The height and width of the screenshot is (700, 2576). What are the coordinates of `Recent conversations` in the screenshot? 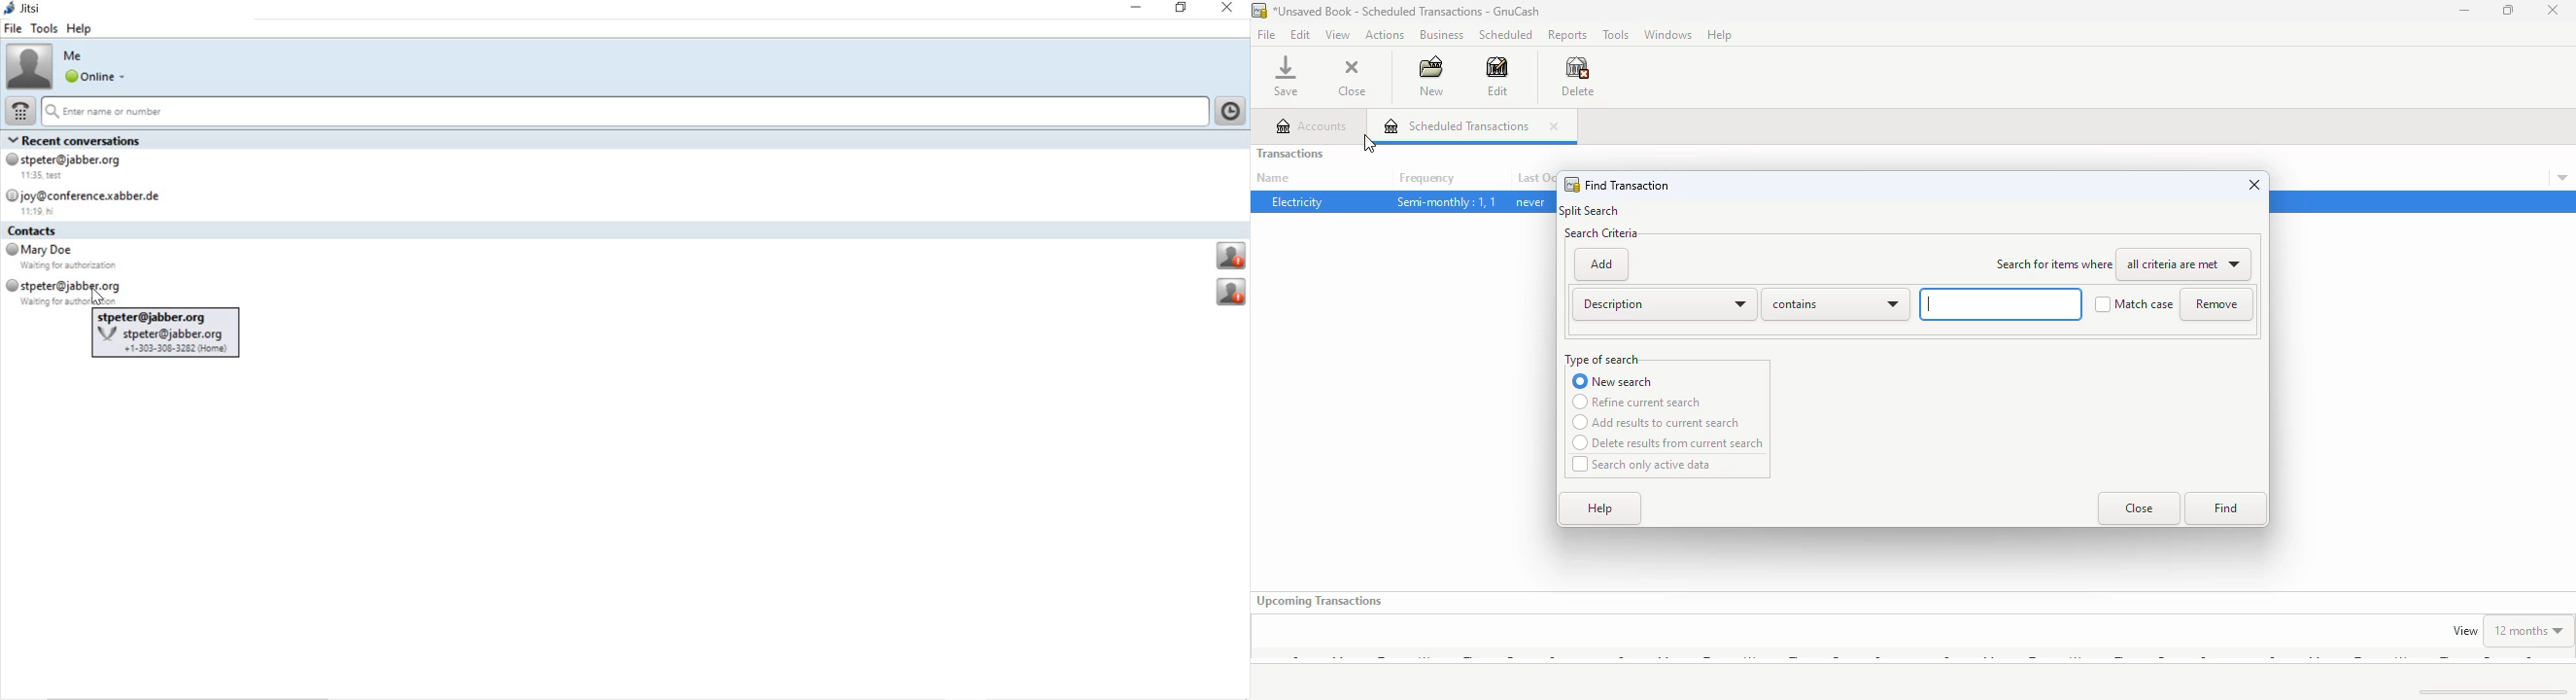 It's located at (81, 139).